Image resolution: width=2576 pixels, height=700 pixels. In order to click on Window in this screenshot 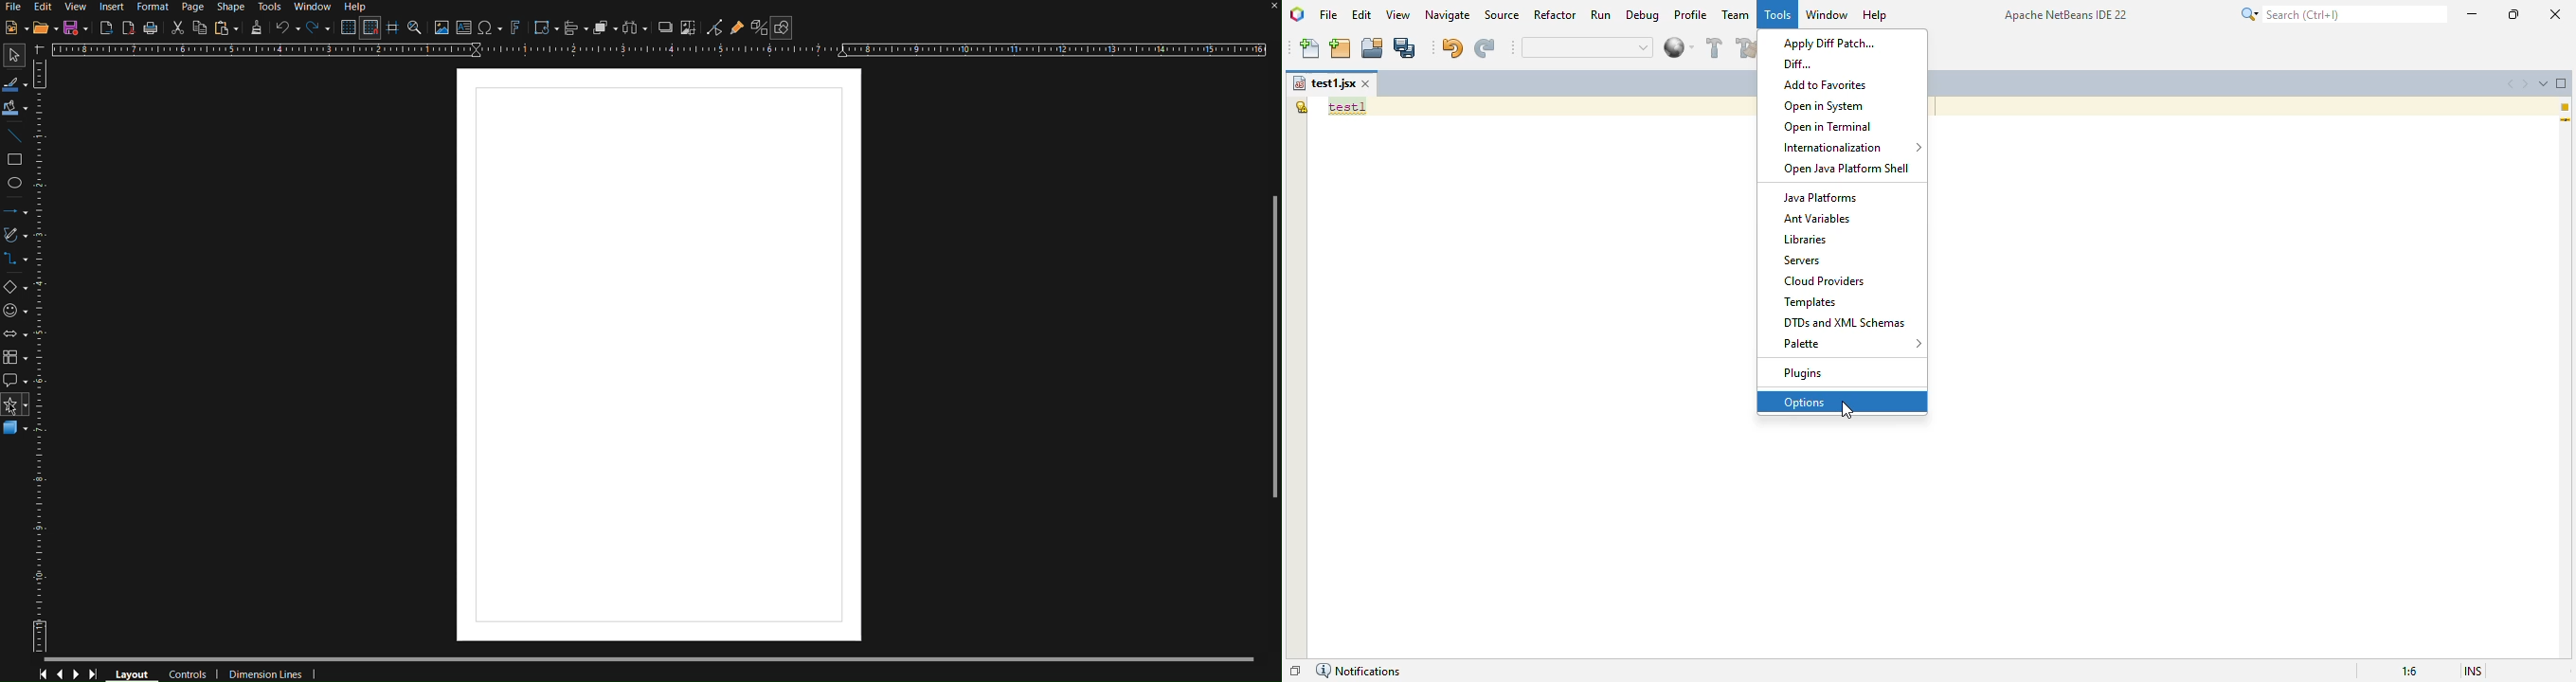, I will do `click(314, 6)`.